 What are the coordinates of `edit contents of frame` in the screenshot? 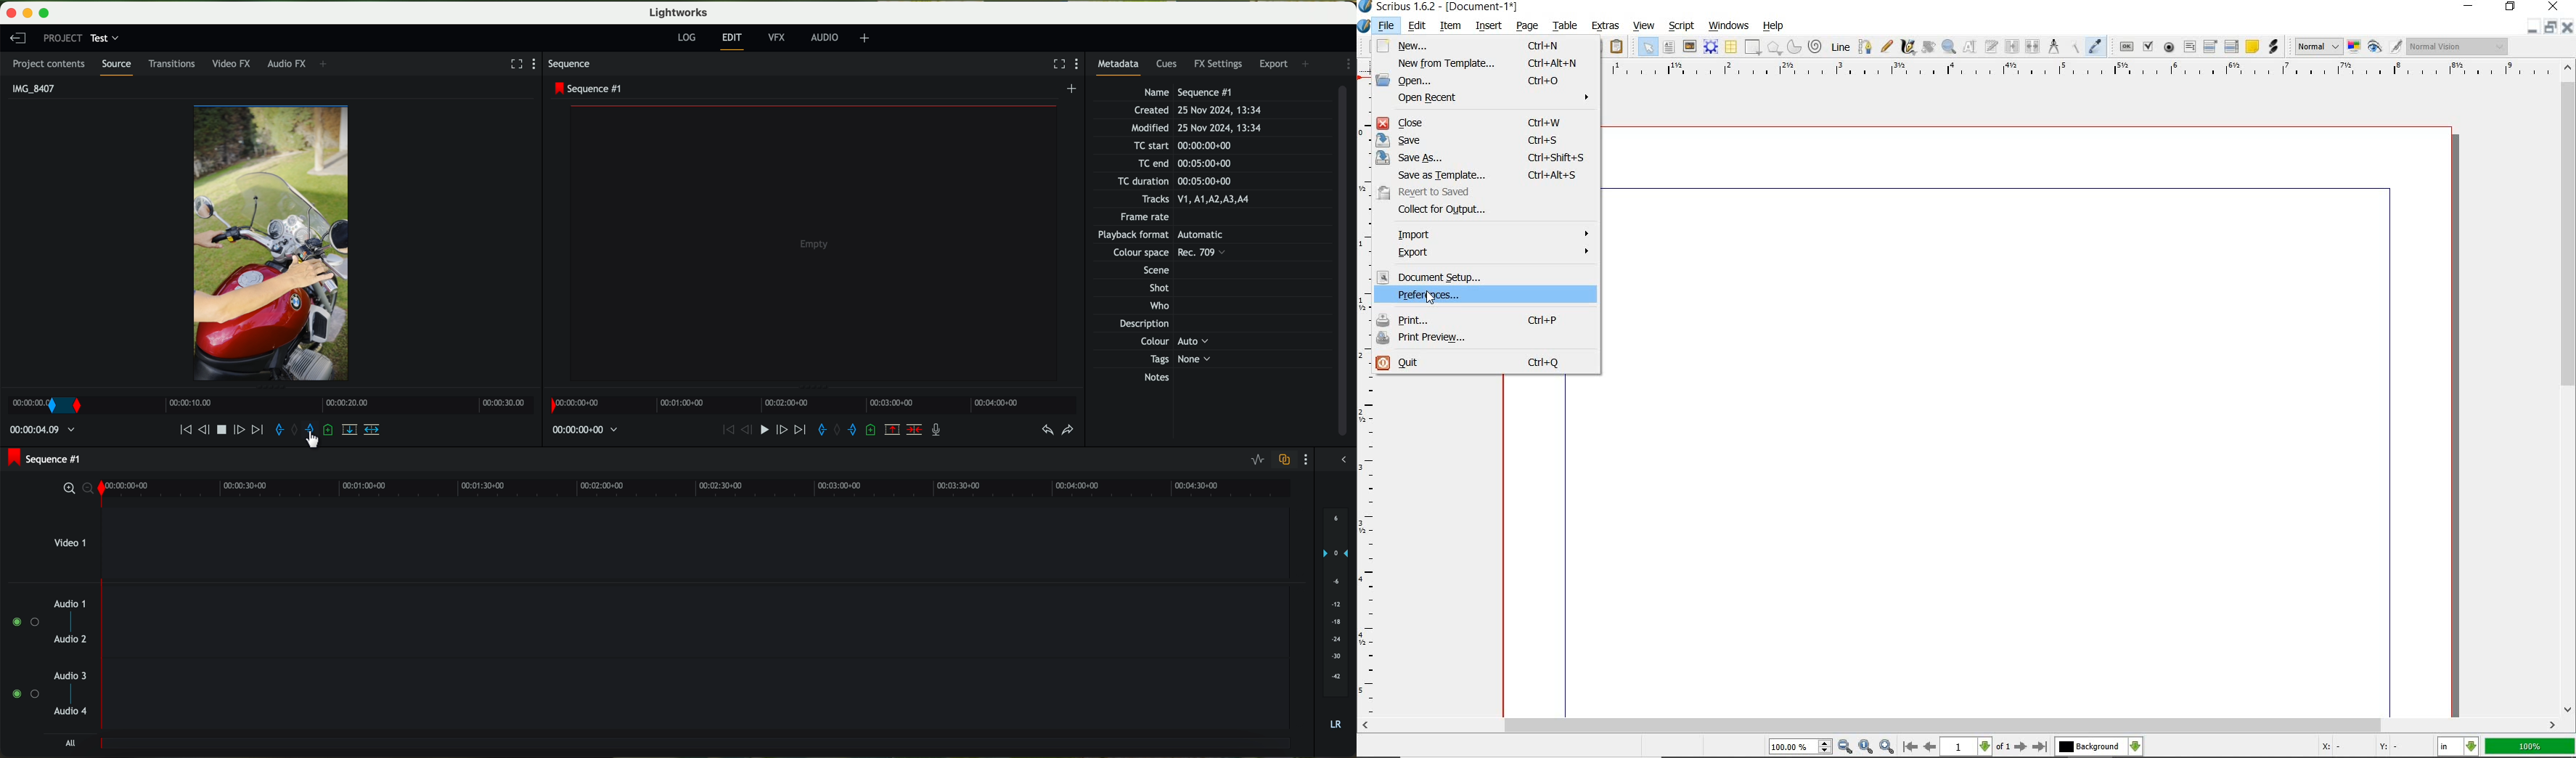 It's located at (1971, 46).